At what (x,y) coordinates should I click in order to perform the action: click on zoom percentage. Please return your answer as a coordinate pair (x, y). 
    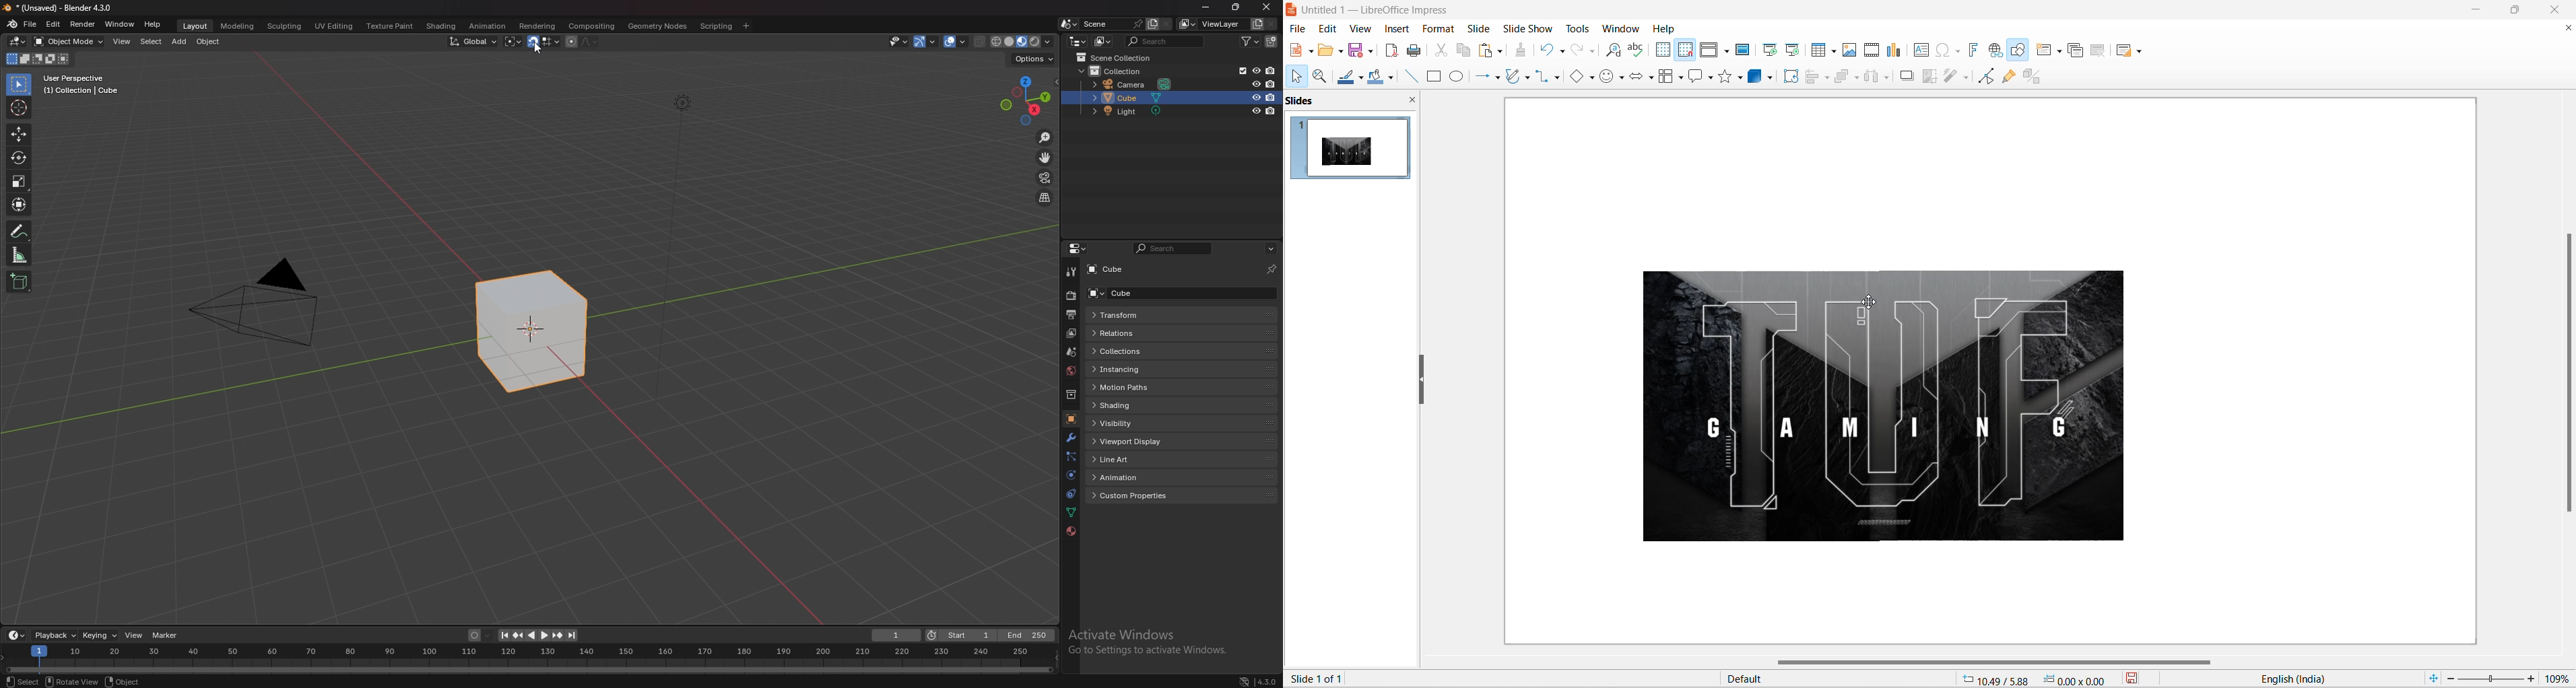
    Looking at the image, I should click on (2560, 677).